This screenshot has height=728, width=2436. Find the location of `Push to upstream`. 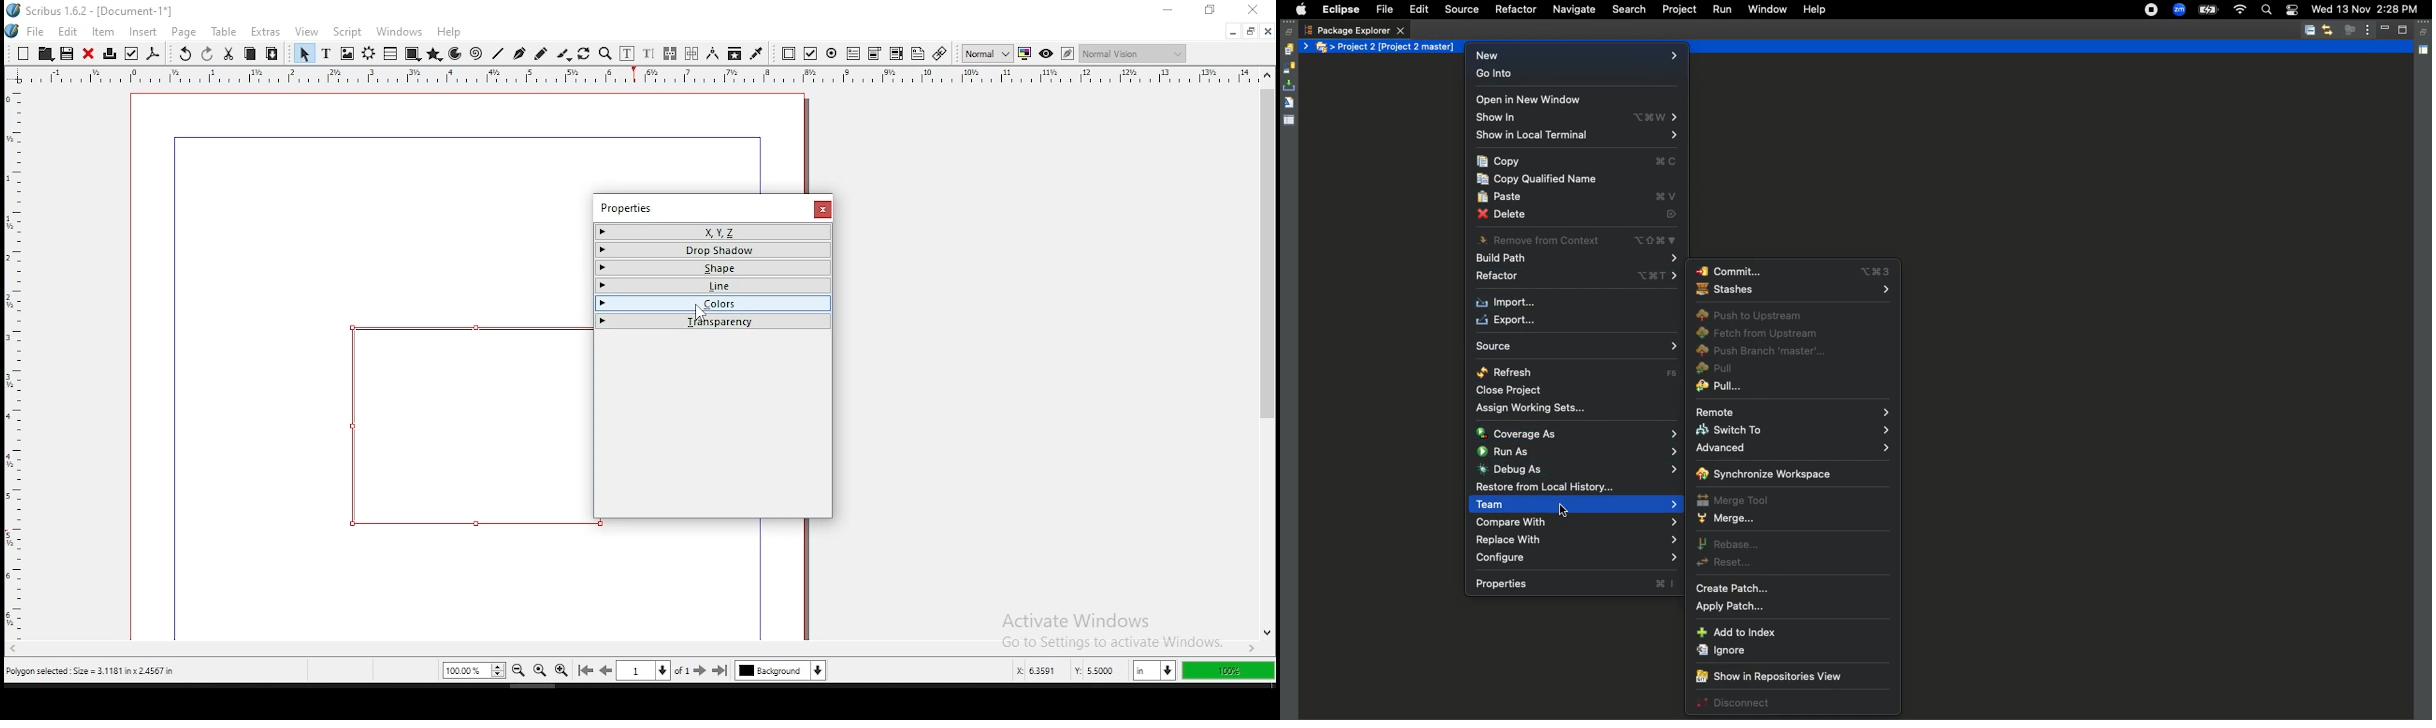

Push to upstream is located at coordinates (1750, 316).